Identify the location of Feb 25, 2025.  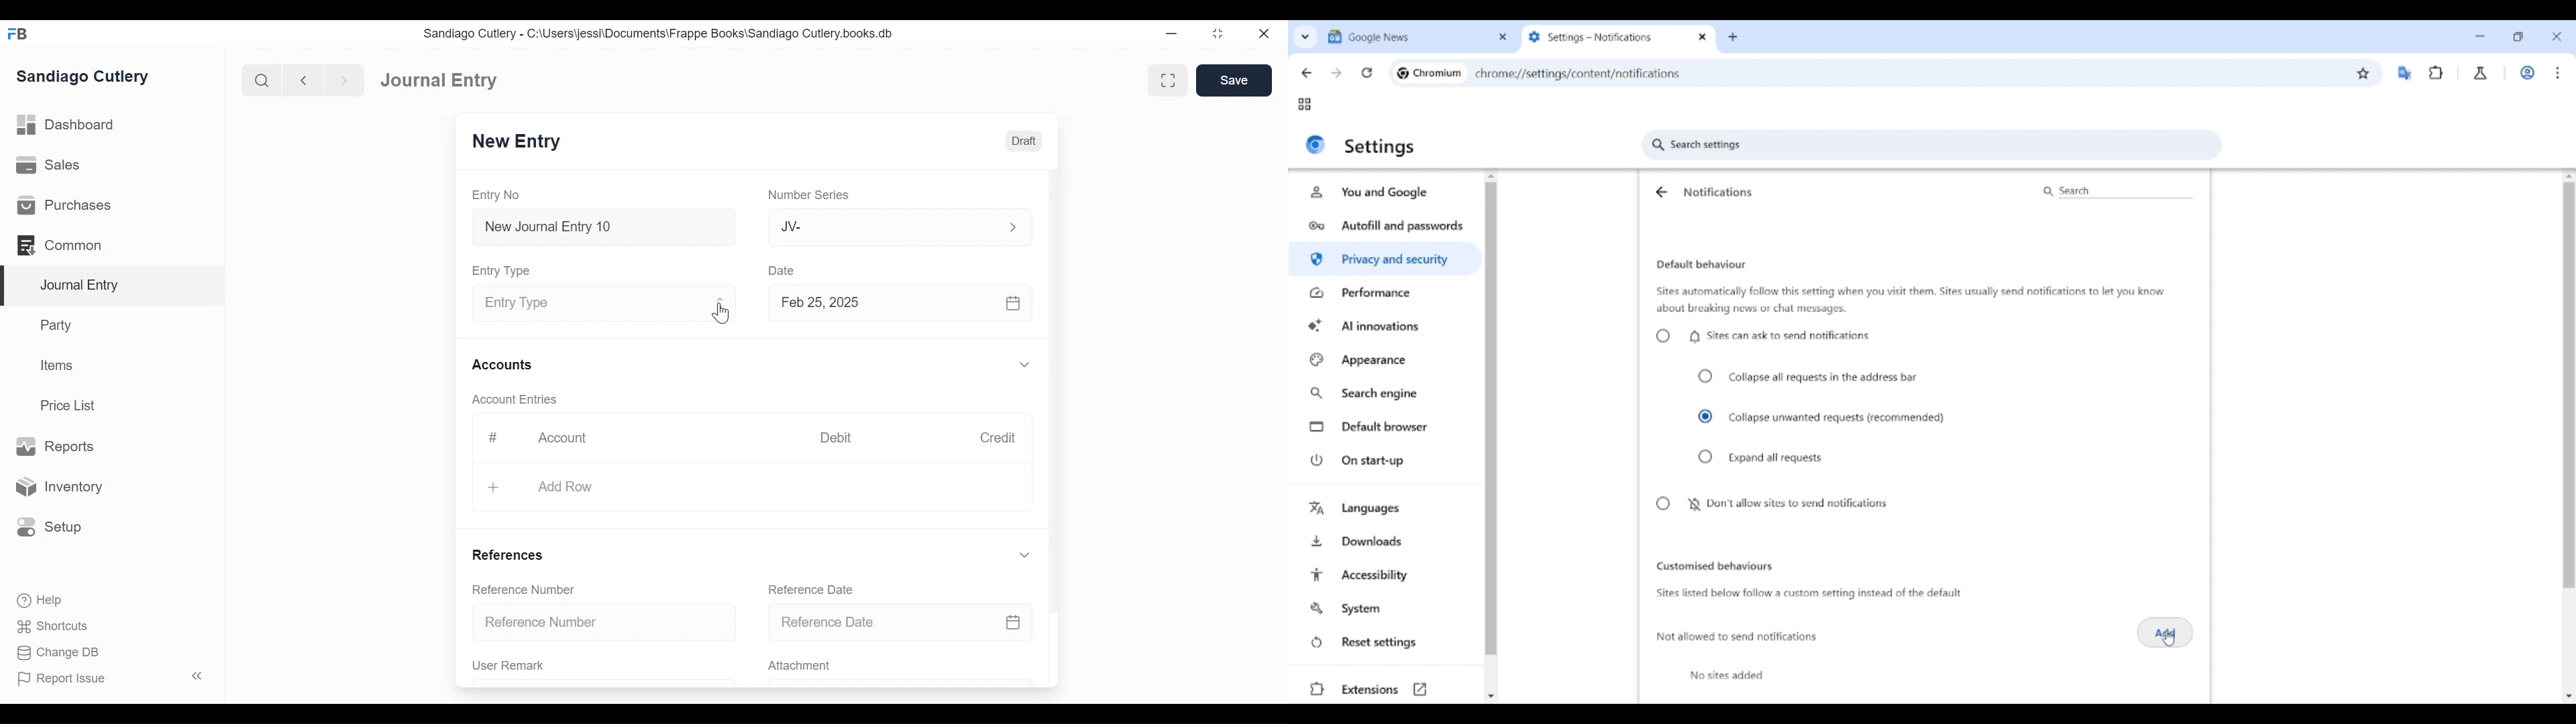
(902, 306).